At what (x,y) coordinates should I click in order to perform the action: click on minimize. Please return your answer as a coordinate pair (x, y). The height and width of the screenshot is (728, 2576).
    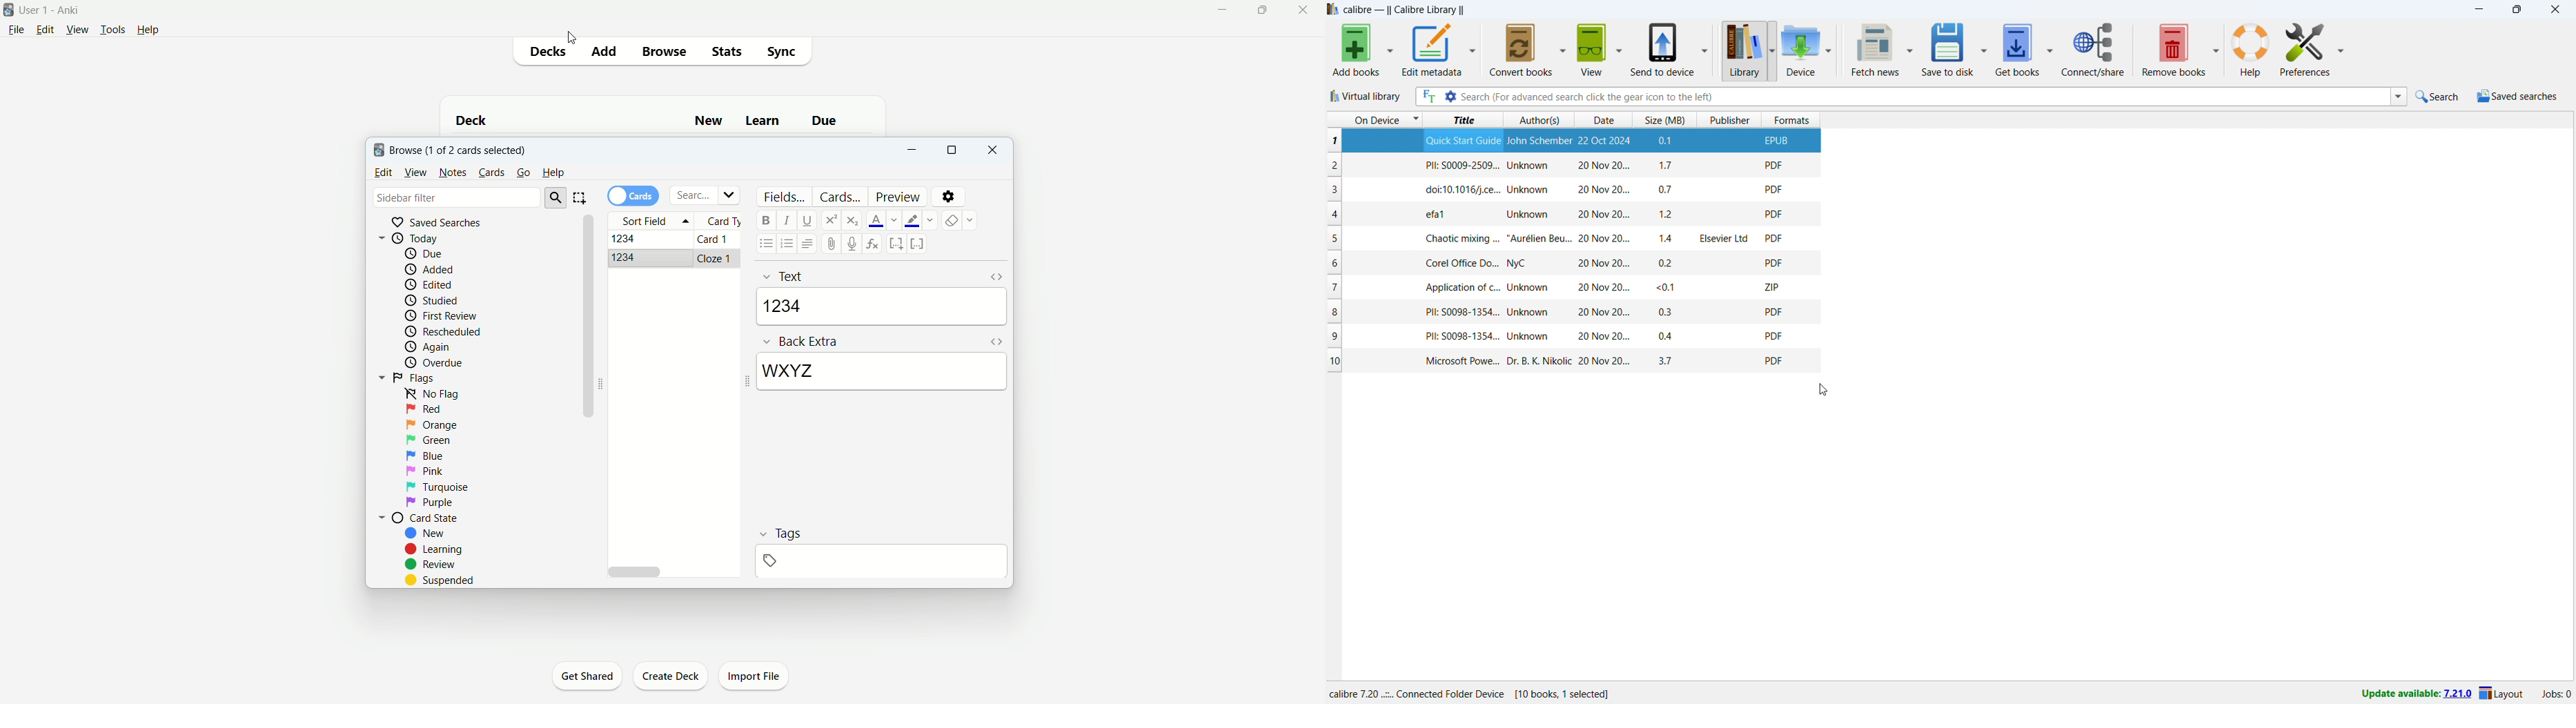
    Looking at the image, I should click on (1223, 9).